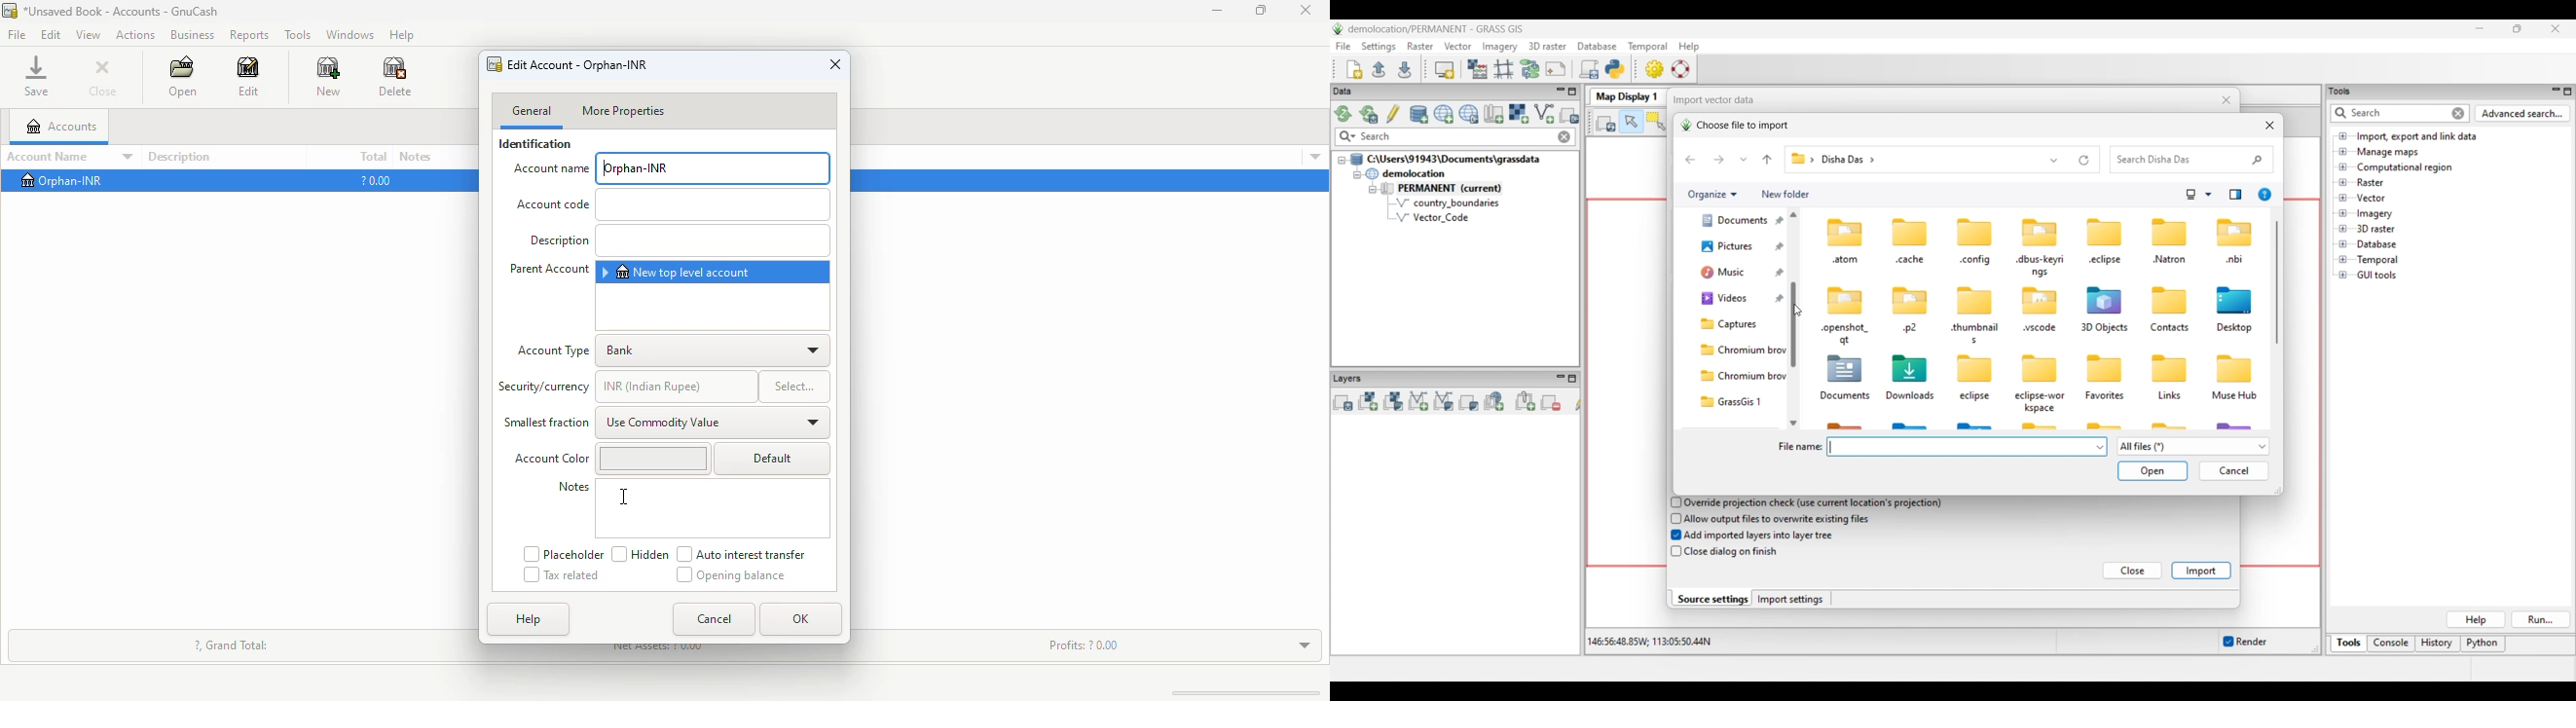  What do you see at coordinates (650, 459) in the screenshot?
I see `change account color` at bounding box center [650, 459].